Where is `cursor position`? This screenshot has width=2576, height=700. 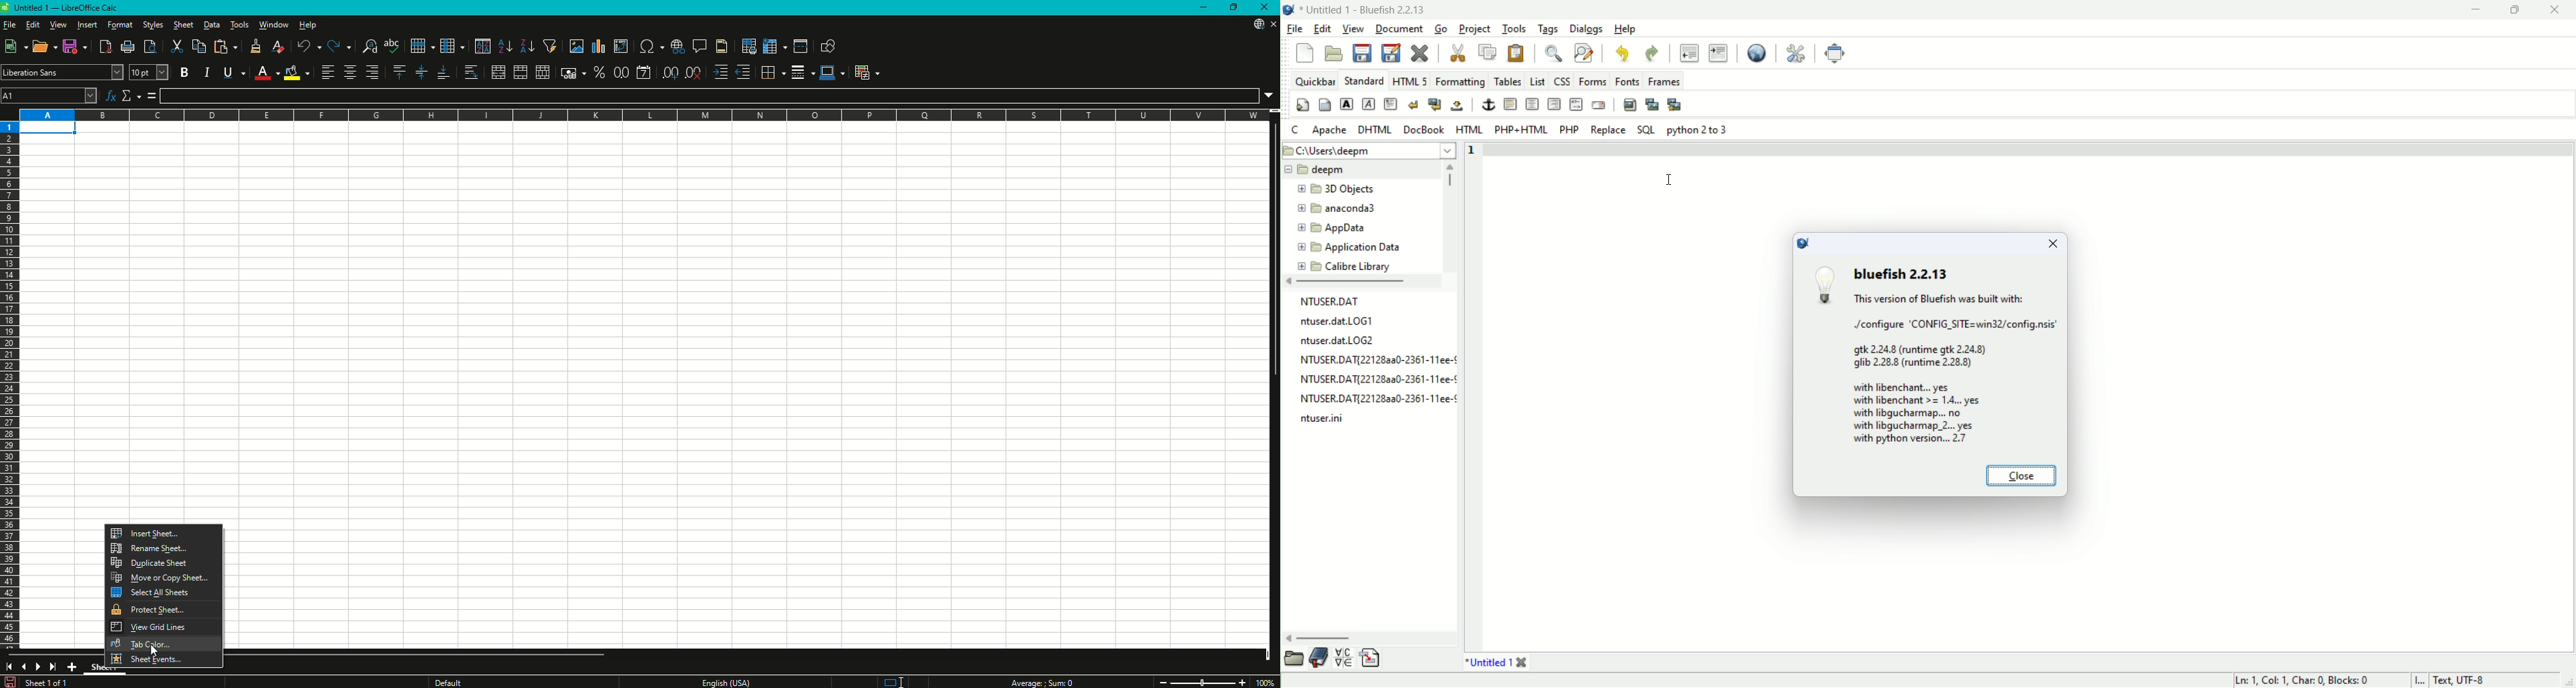 cursor position is located at coordinates (2301, 681).